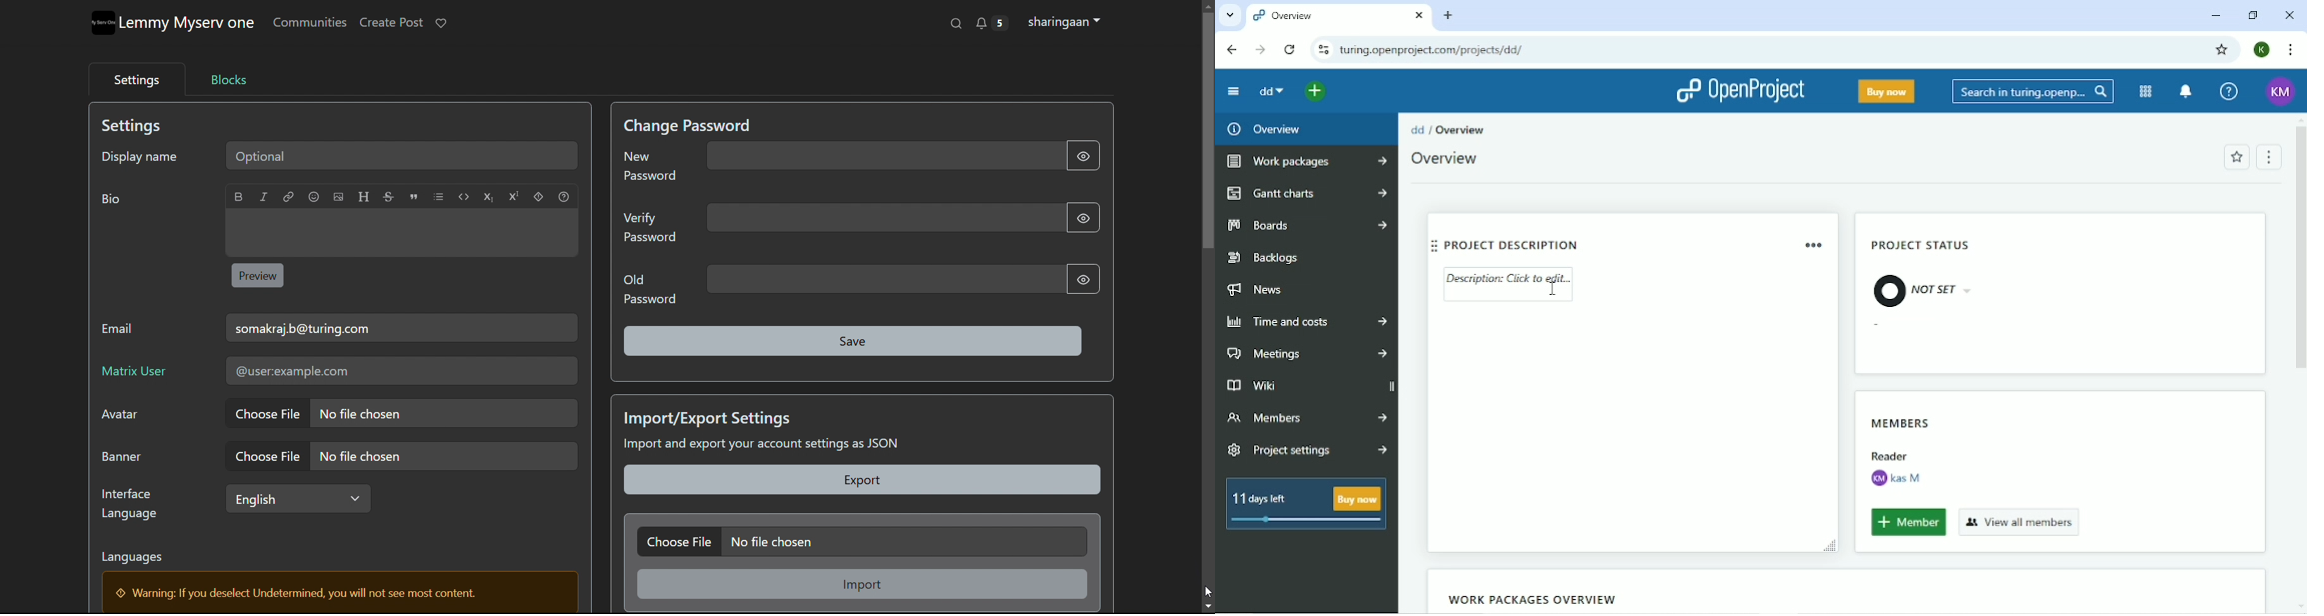  What do you see at coordinates (1306, 417) in the screenshot?
I see `Members` at bounding box center [1306, 417].